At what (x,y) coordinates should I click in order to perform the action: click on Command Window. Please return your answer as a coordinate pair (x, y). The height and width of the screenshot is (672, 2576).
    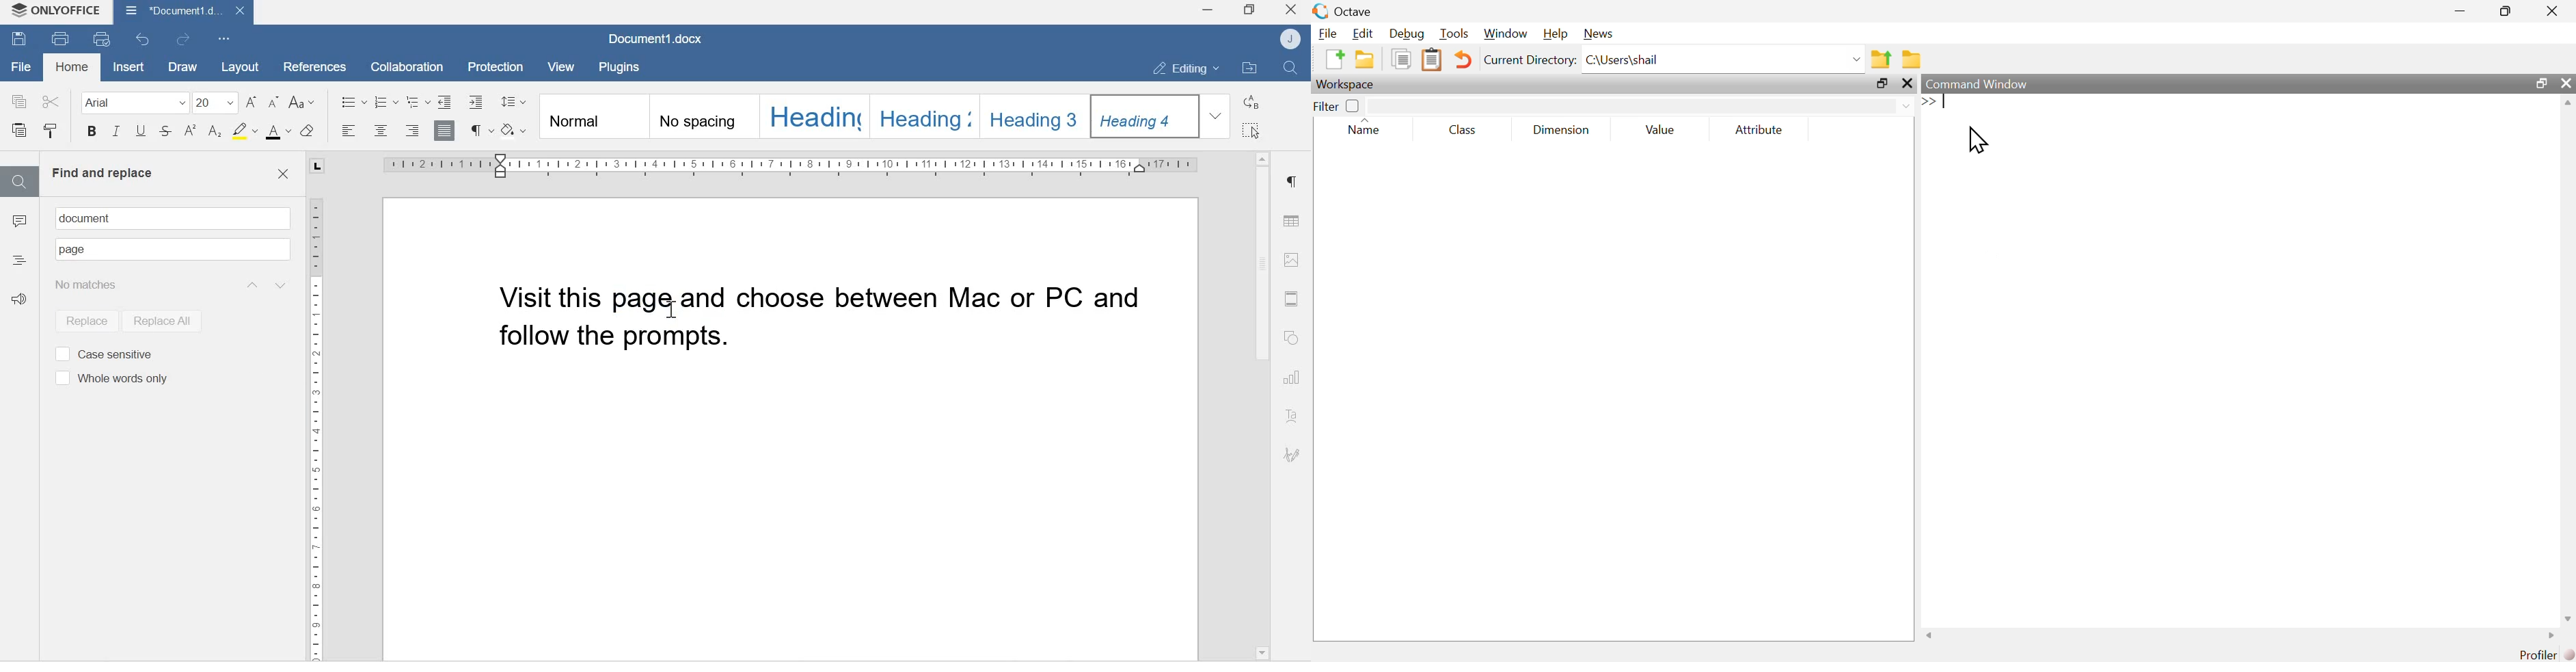
    Looking at the image, I should click on (2198, 84).